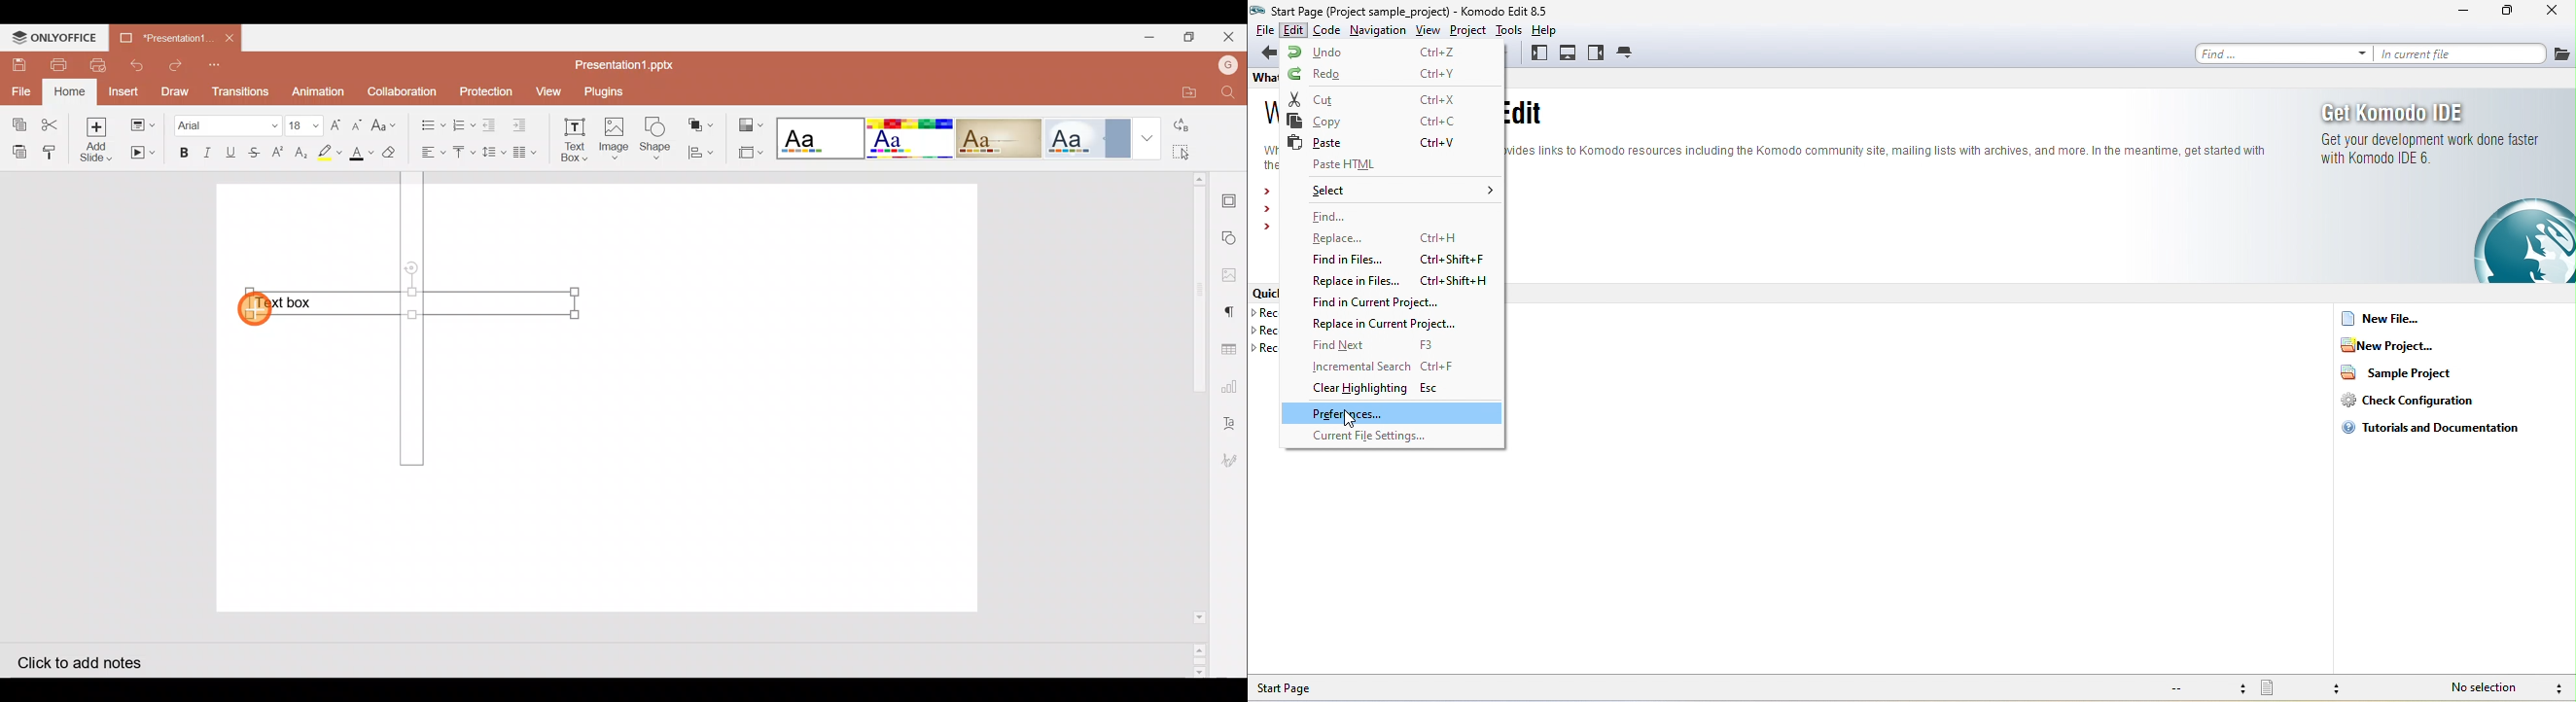 This screenshot has width=2576, height=728. Describe the element at coordinates (1198, 153) in the screenshot. I see `Select all` at that location.